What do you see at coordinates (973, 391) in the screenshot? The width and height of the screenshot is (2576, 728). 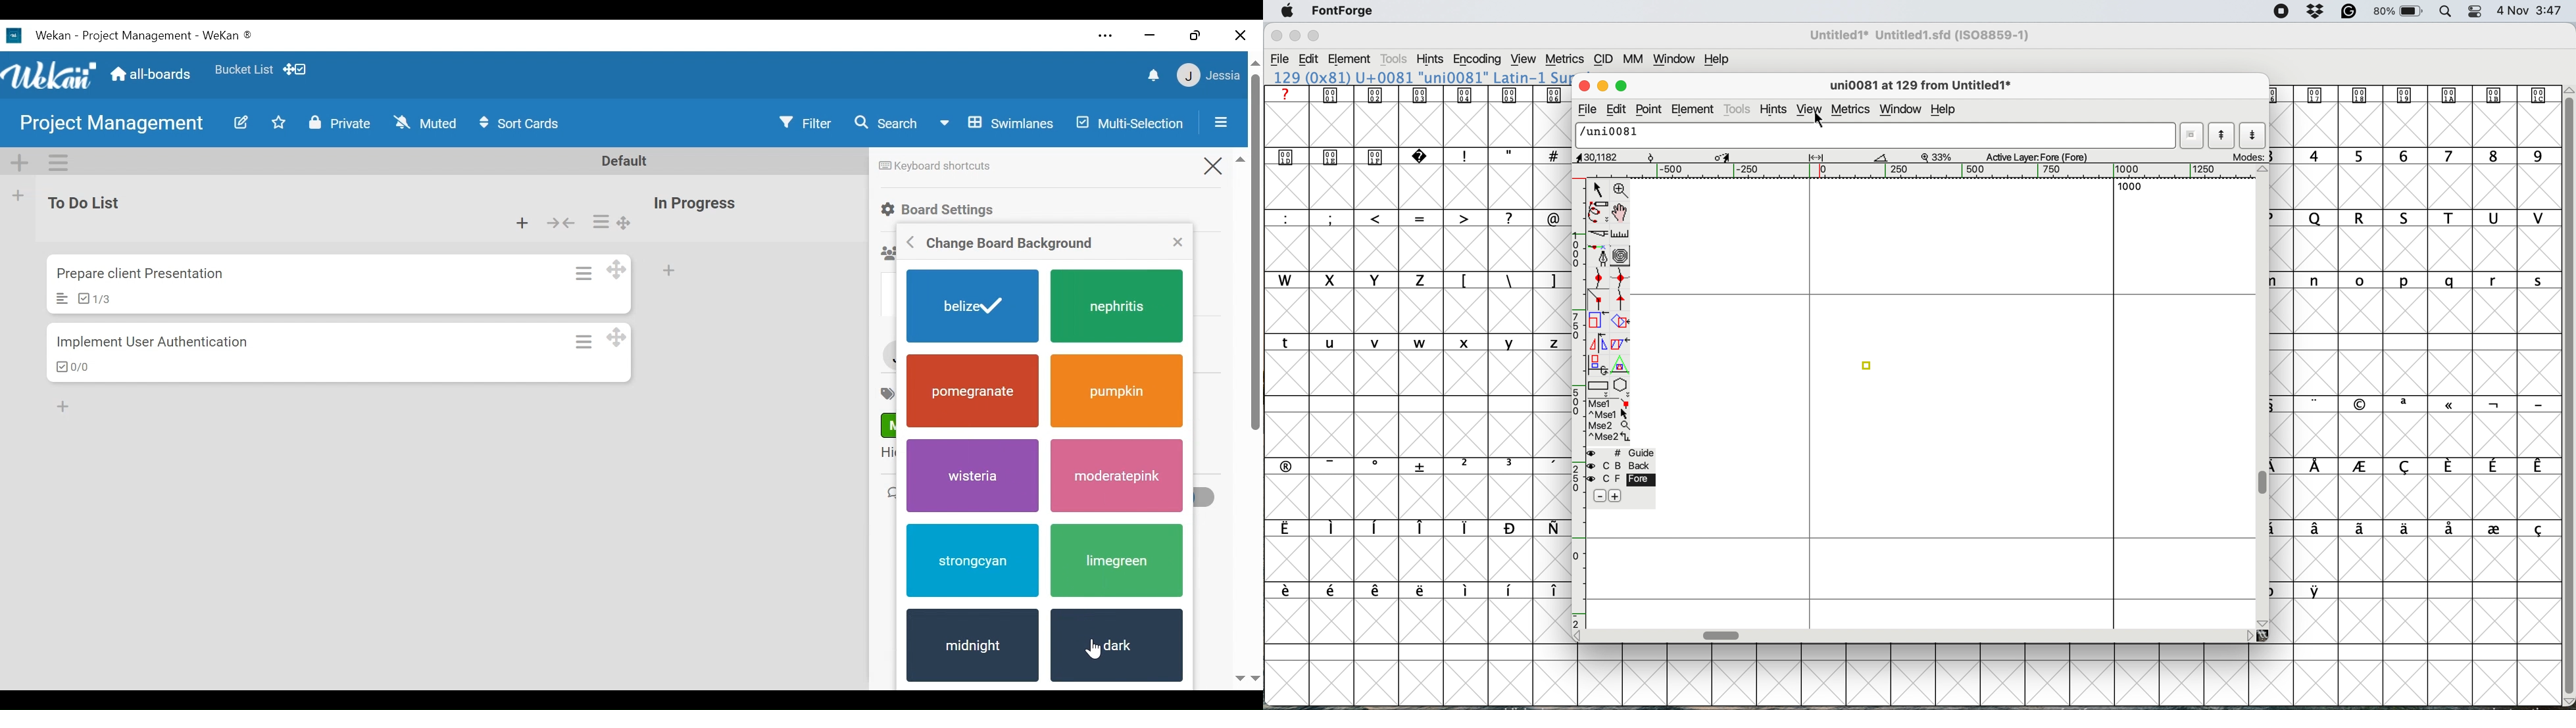 I see `pomegranate` at bounding box center [973, 391].